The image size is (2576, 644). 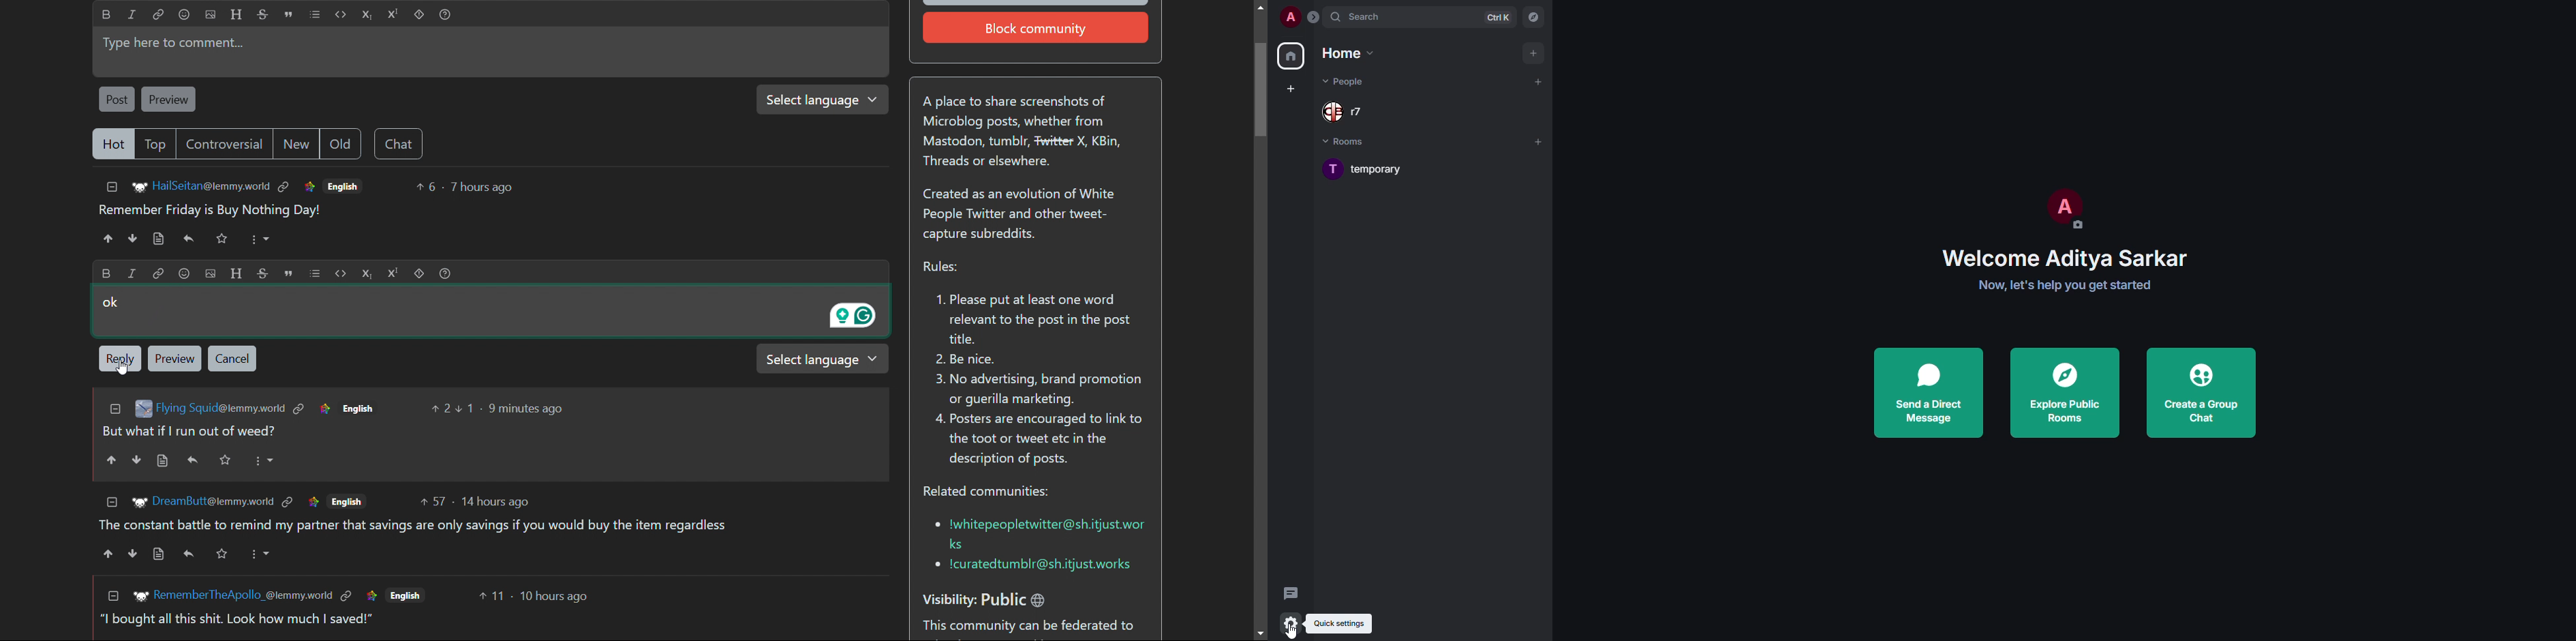 I want to click on Related communities:, so click(x=995, y=492).